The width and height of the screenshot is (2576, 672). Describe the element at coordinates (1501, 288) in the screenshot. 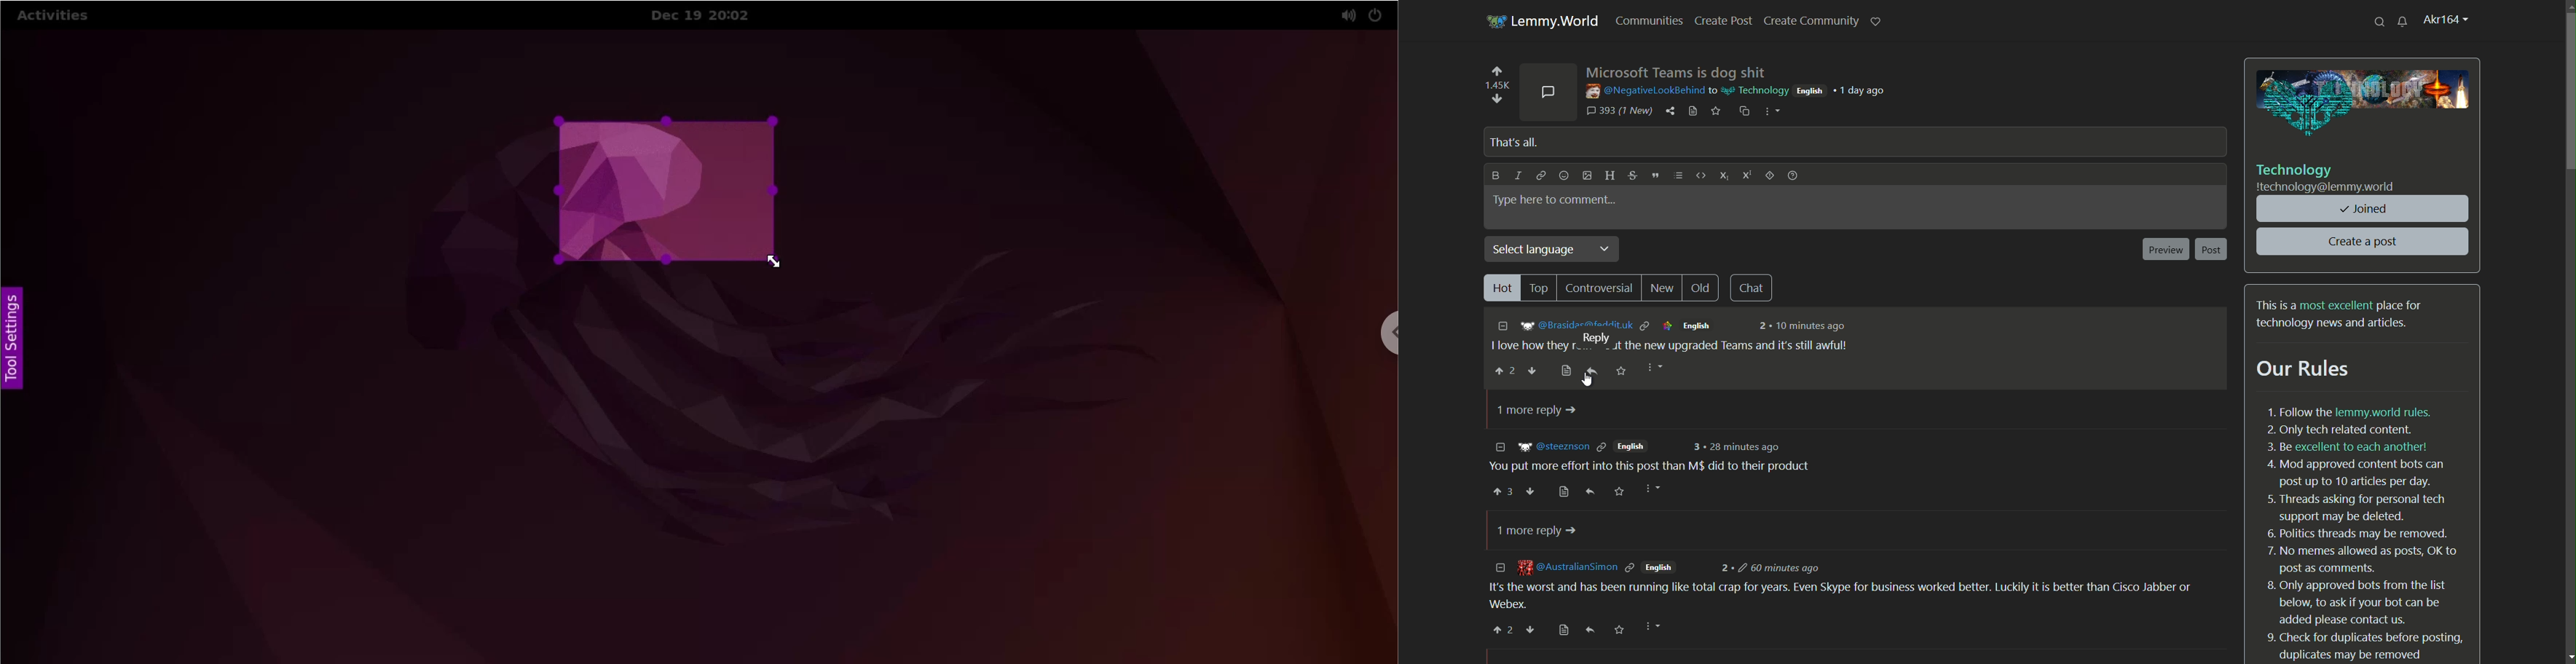

I see `hot` at that location.